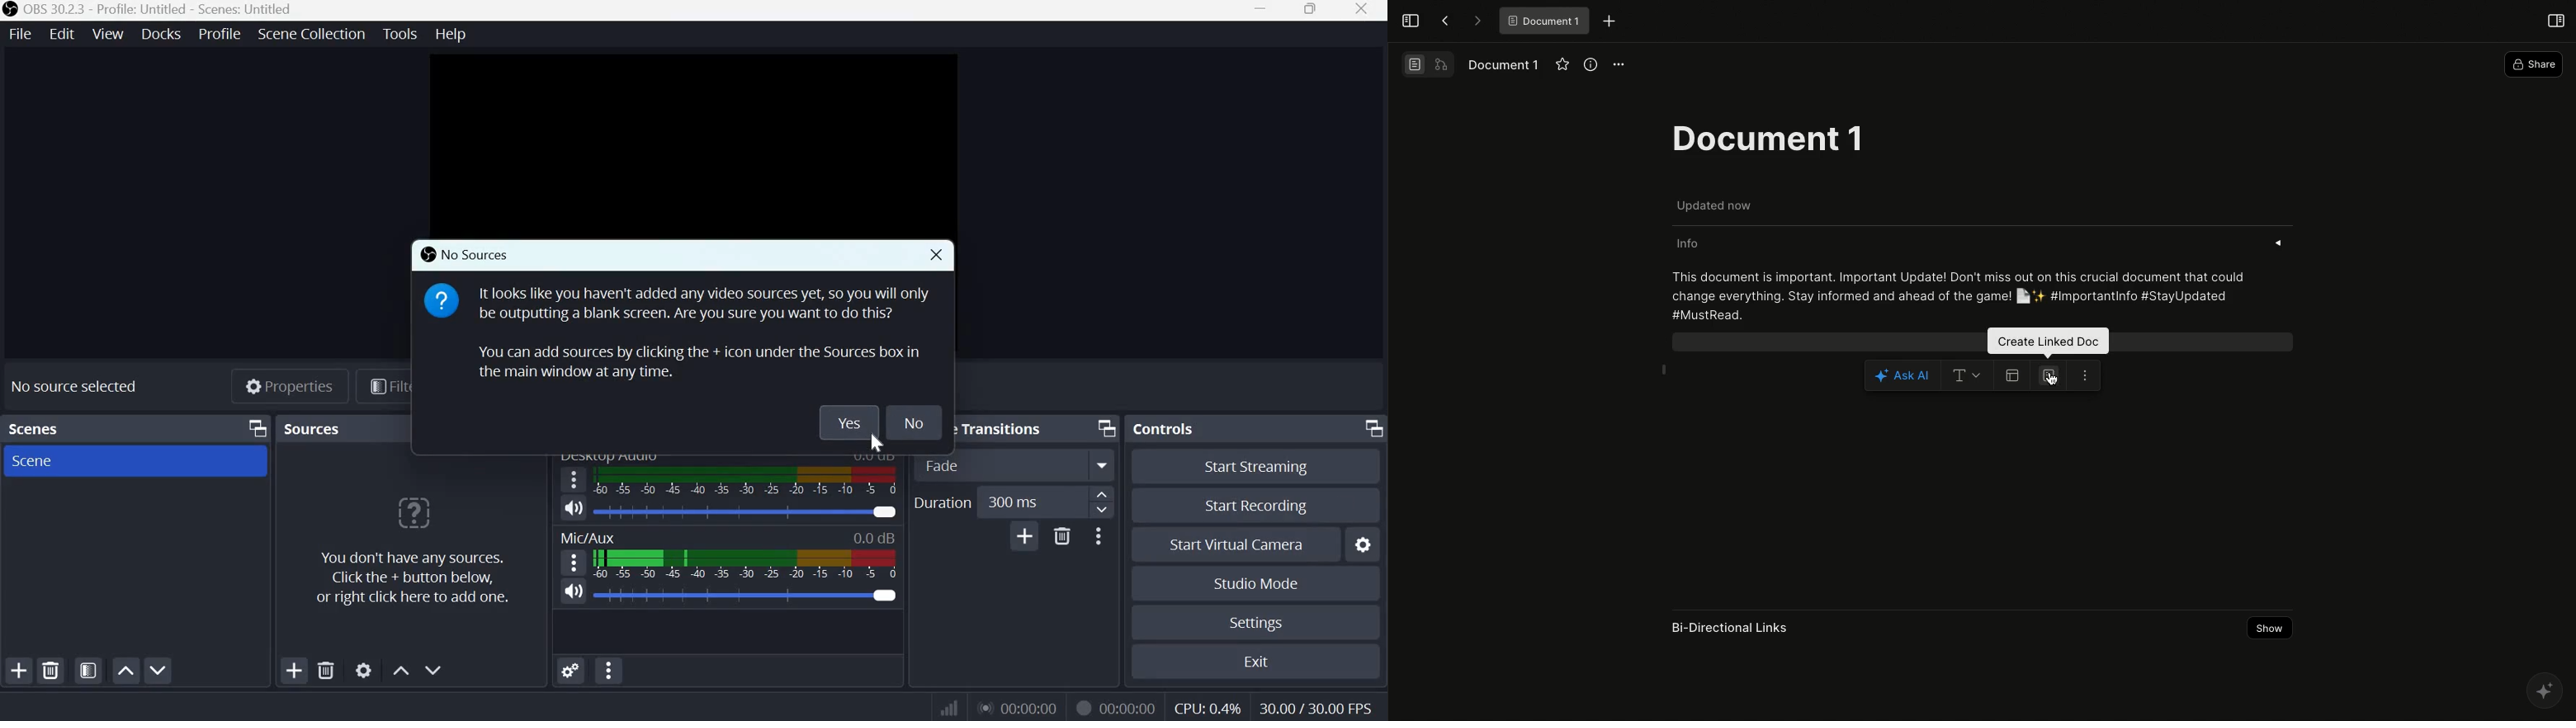 This screenshot has height=728, width=2576. I want to click on Restore, so click(1310, 11).